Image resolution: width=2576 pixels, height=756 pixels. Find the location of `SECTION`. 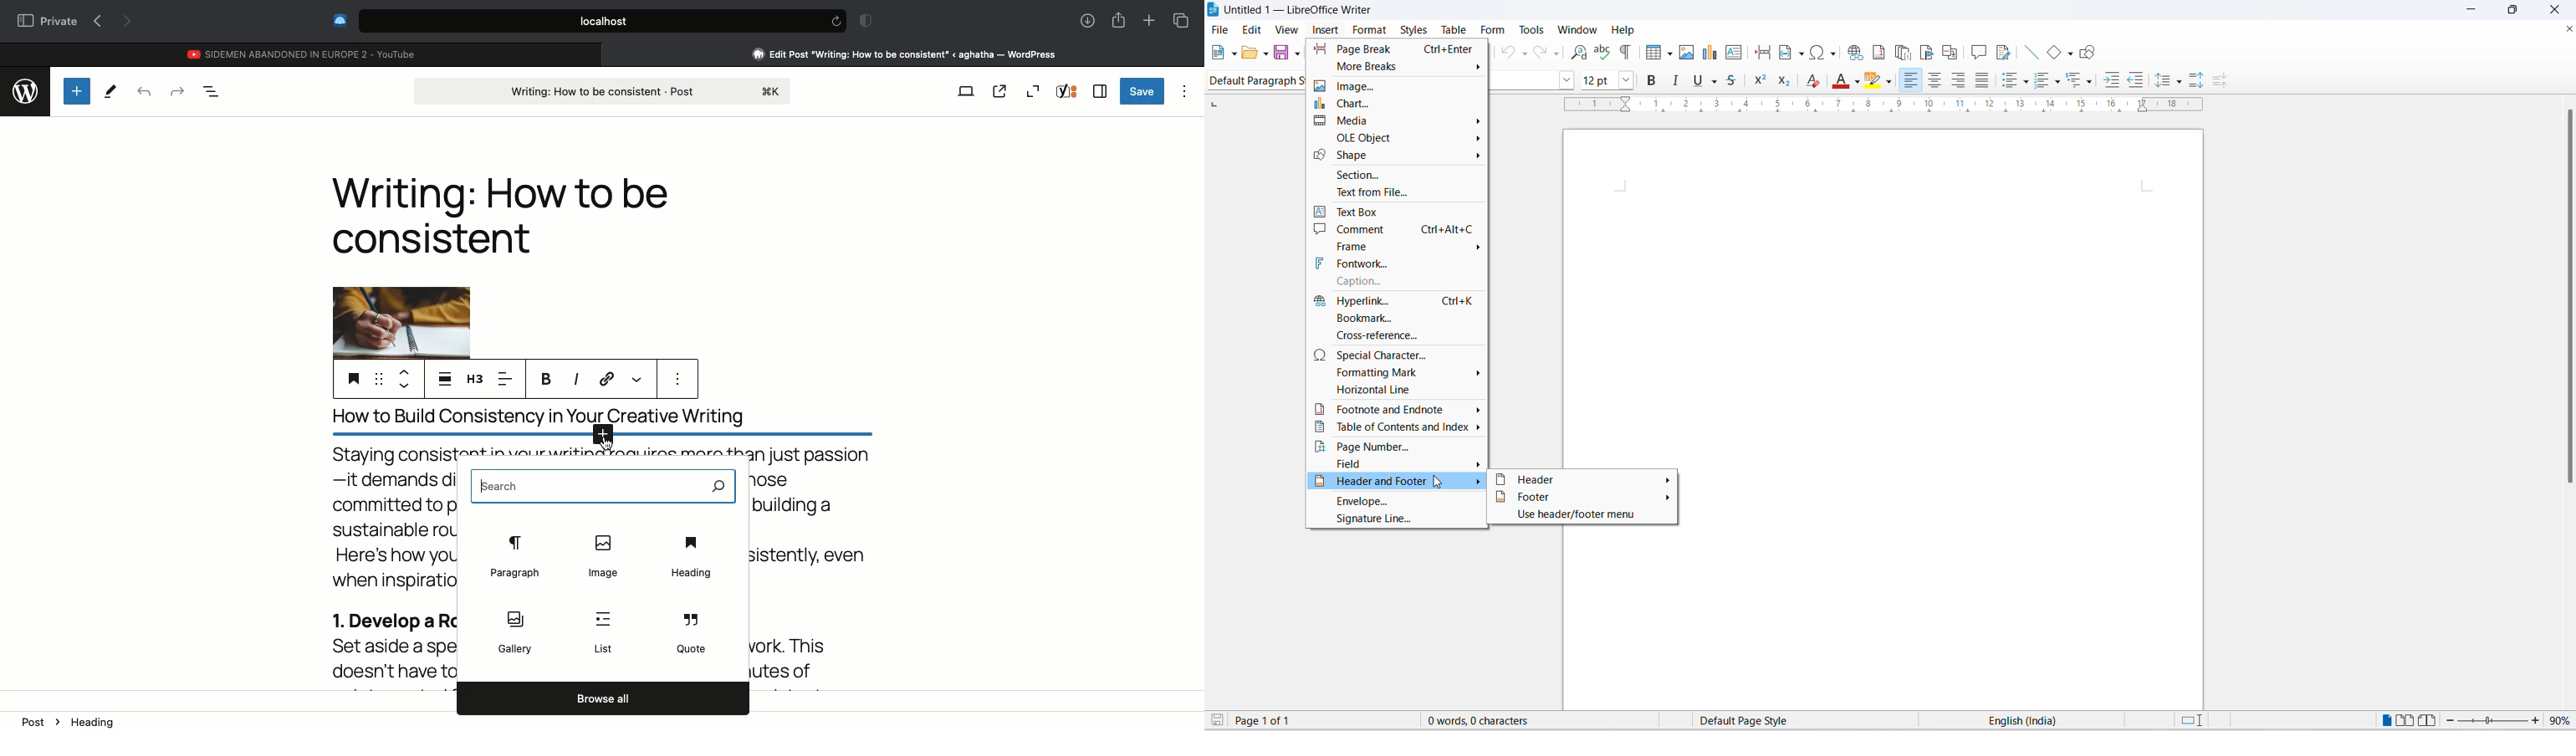

SECTION is located at coordinates (1395, 173).